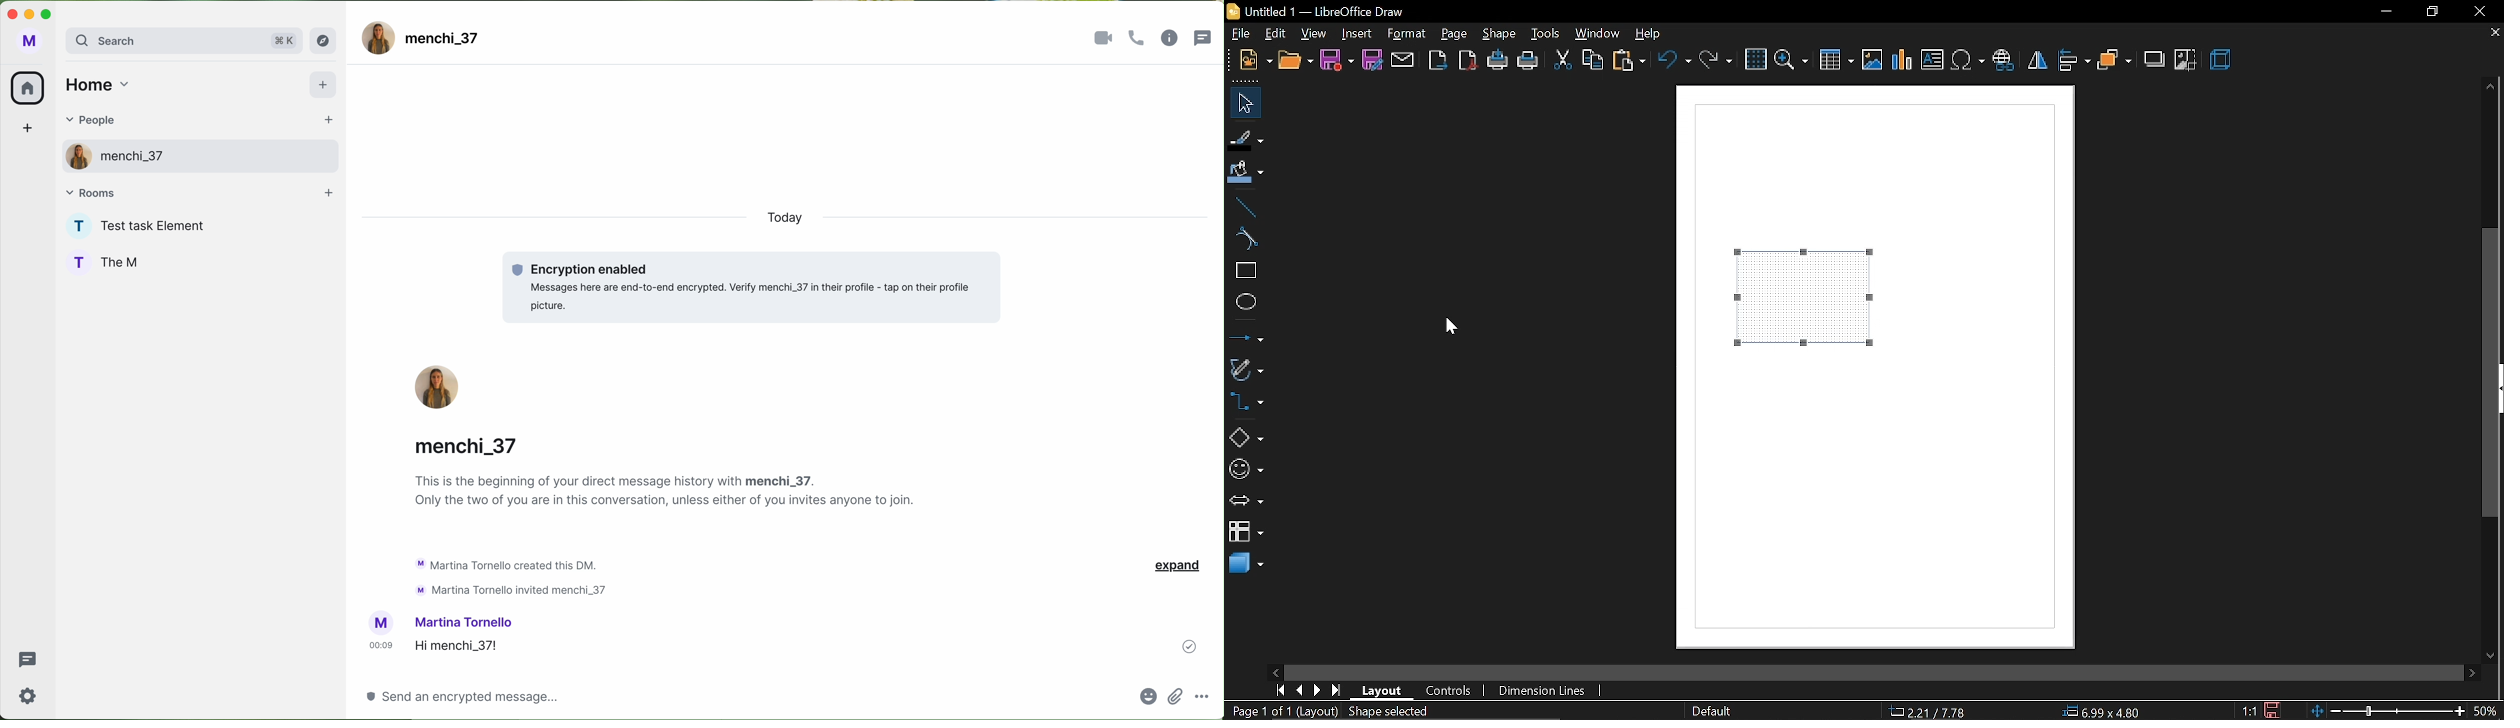 This screenshot has width=2520, height=728. Describe the element at coordinates (2107, 710) in the screenshot. I see `position` at that location.